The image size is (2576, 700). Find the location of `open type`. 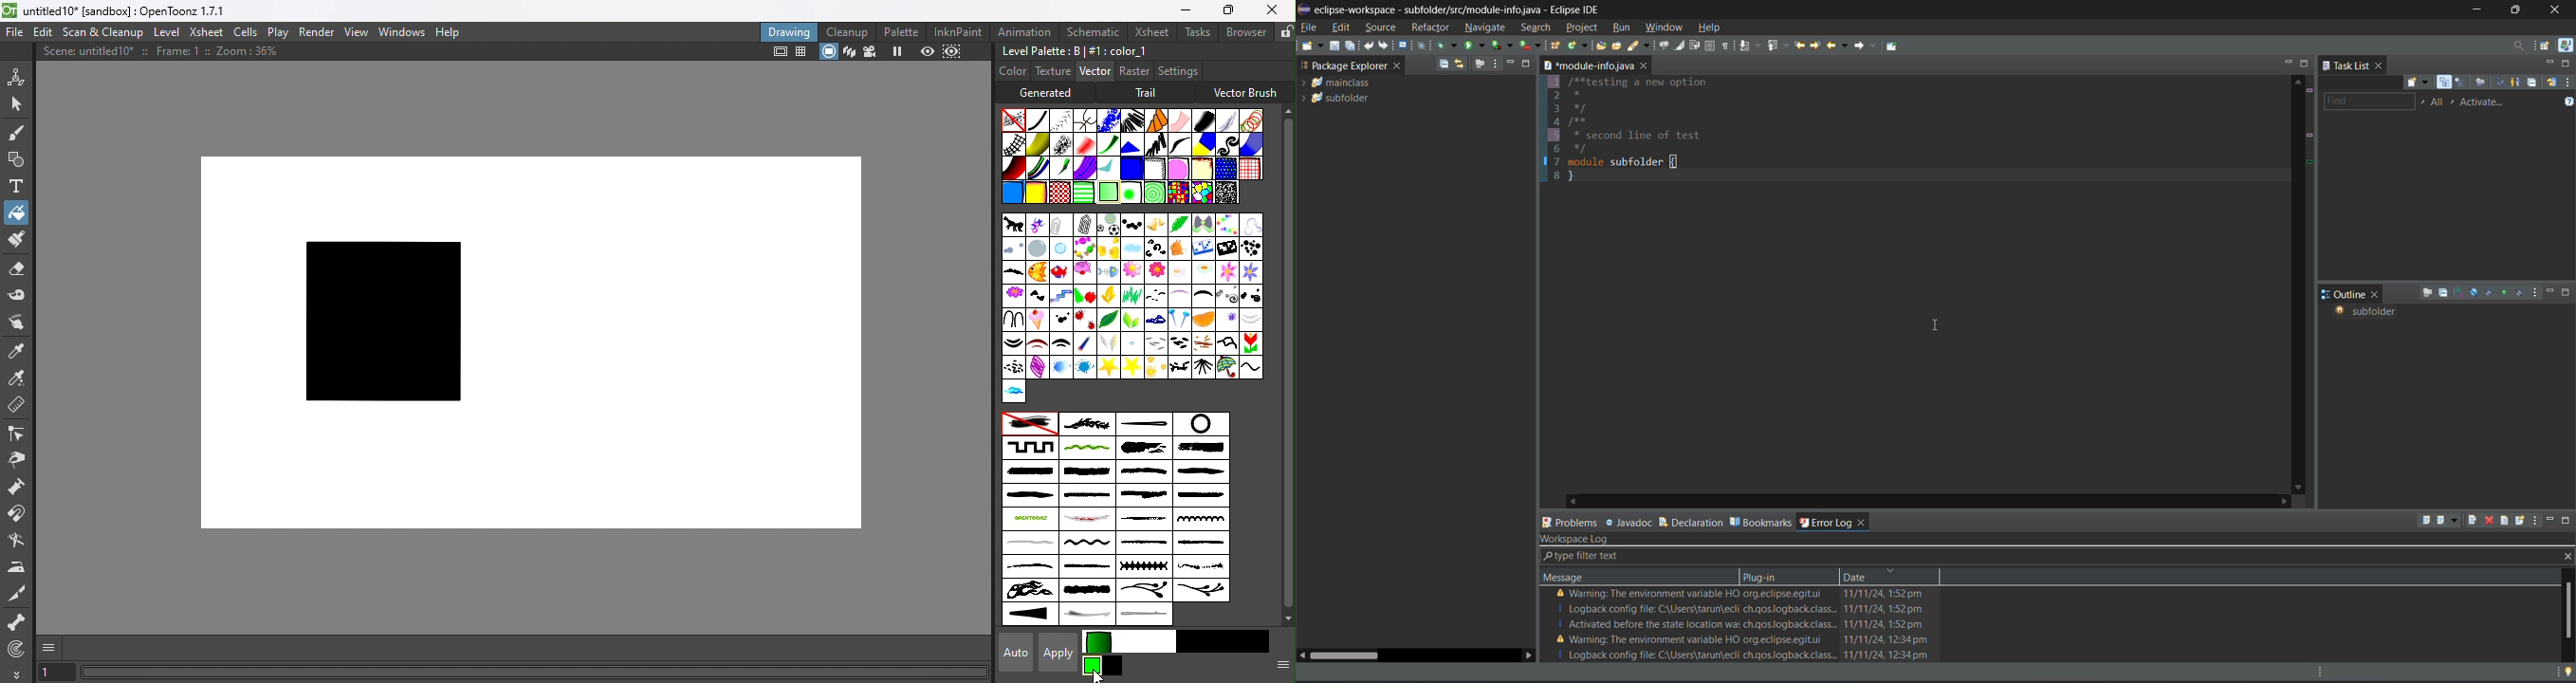

open type is located at coordinates (1600, 46).